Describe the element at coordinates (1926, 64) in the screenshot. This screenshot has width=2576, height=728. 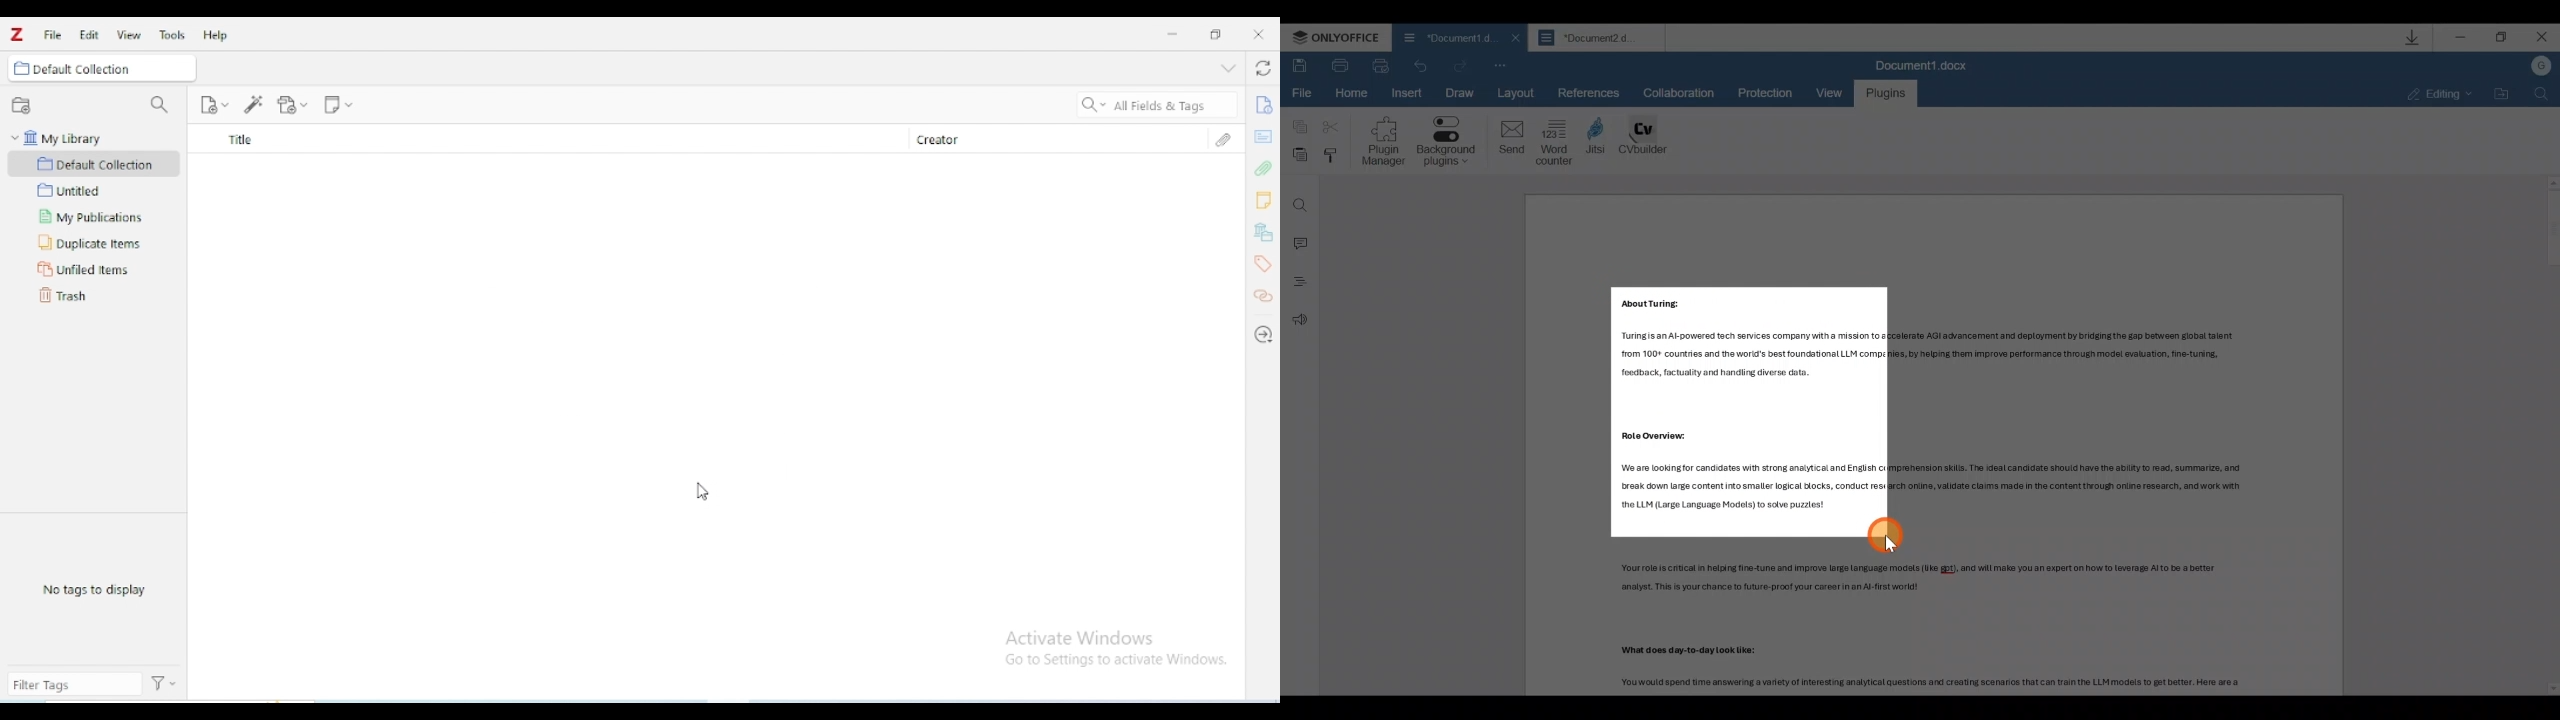
I see `Document1.docx` at that location.